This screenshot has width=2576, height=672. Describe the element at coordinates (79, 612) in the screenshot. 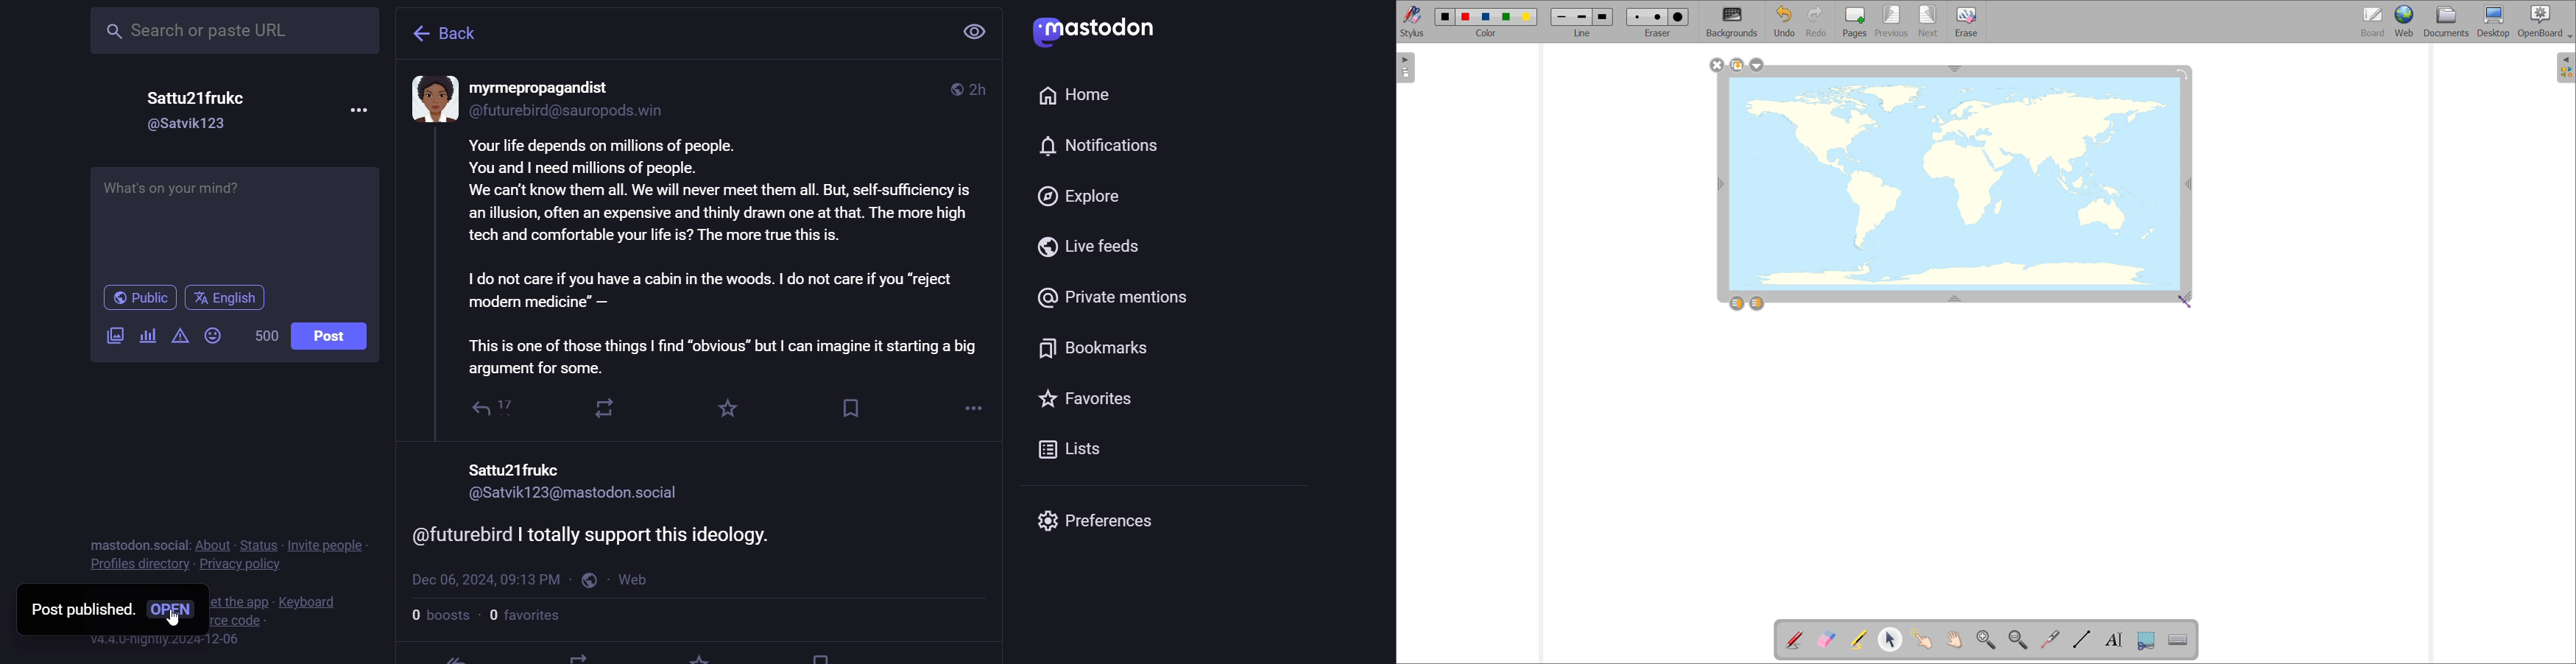

I see `post published` at that location.